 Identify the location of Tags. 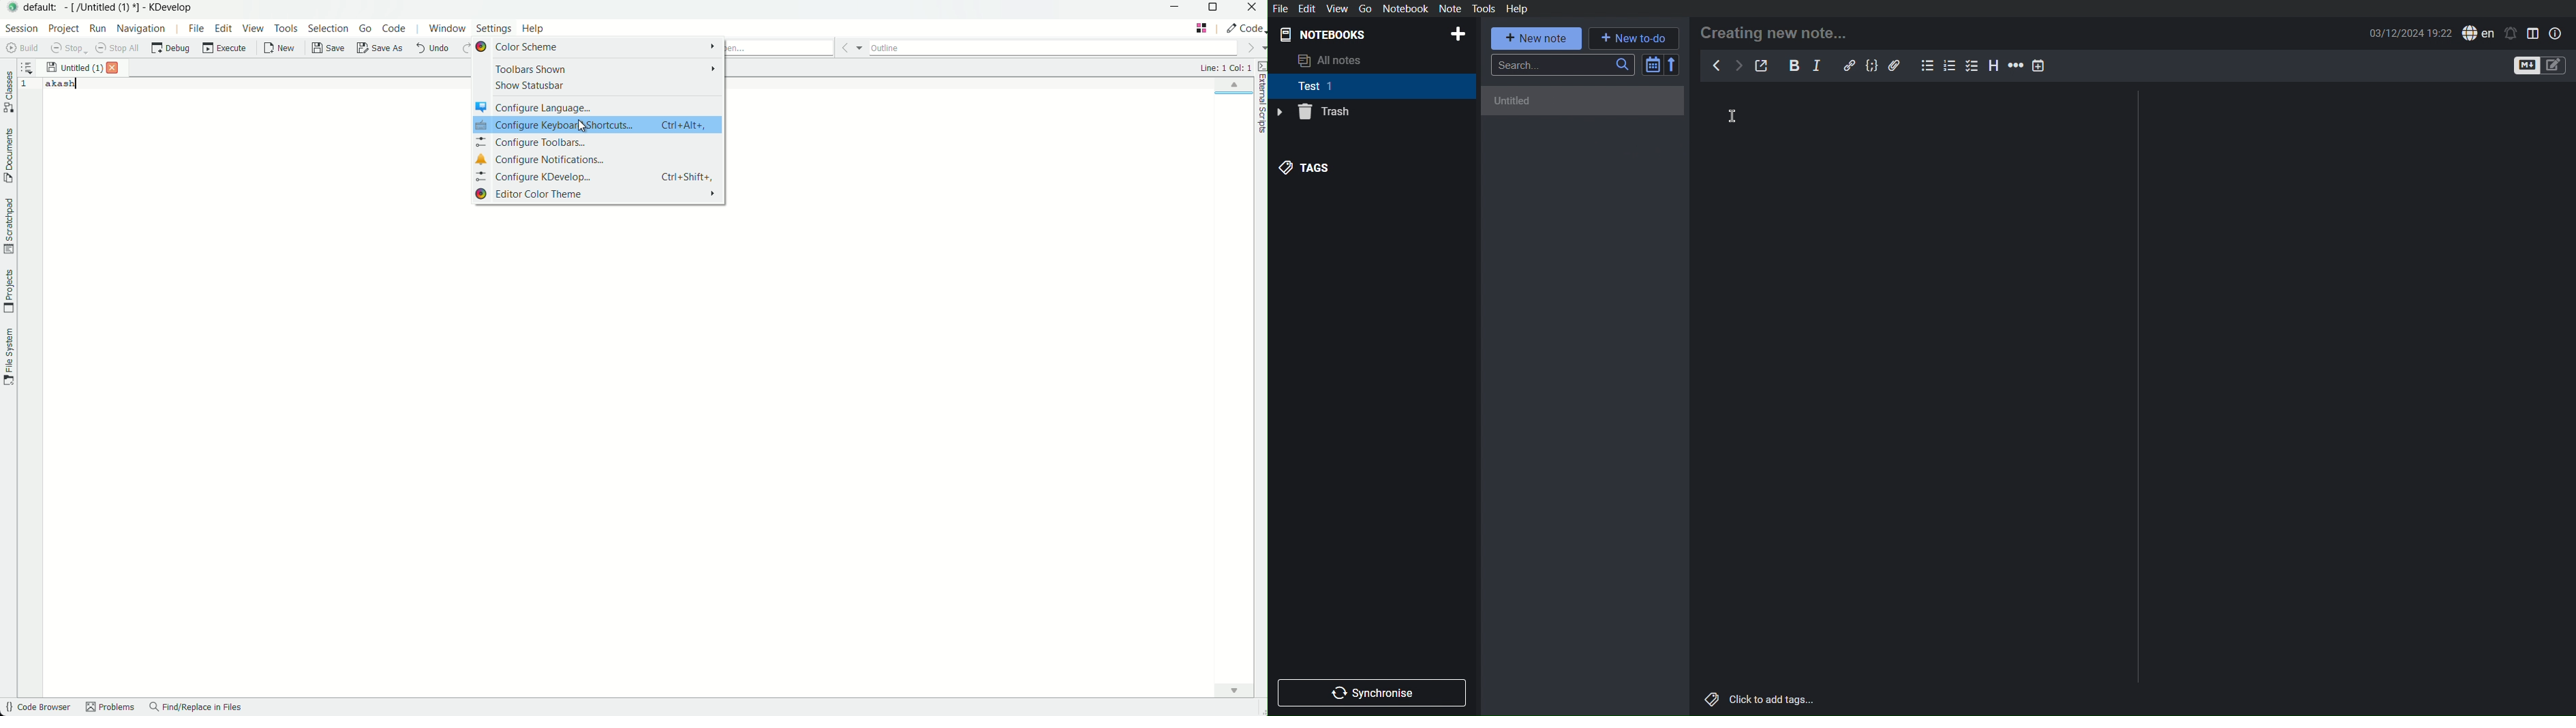
(1306, 168).